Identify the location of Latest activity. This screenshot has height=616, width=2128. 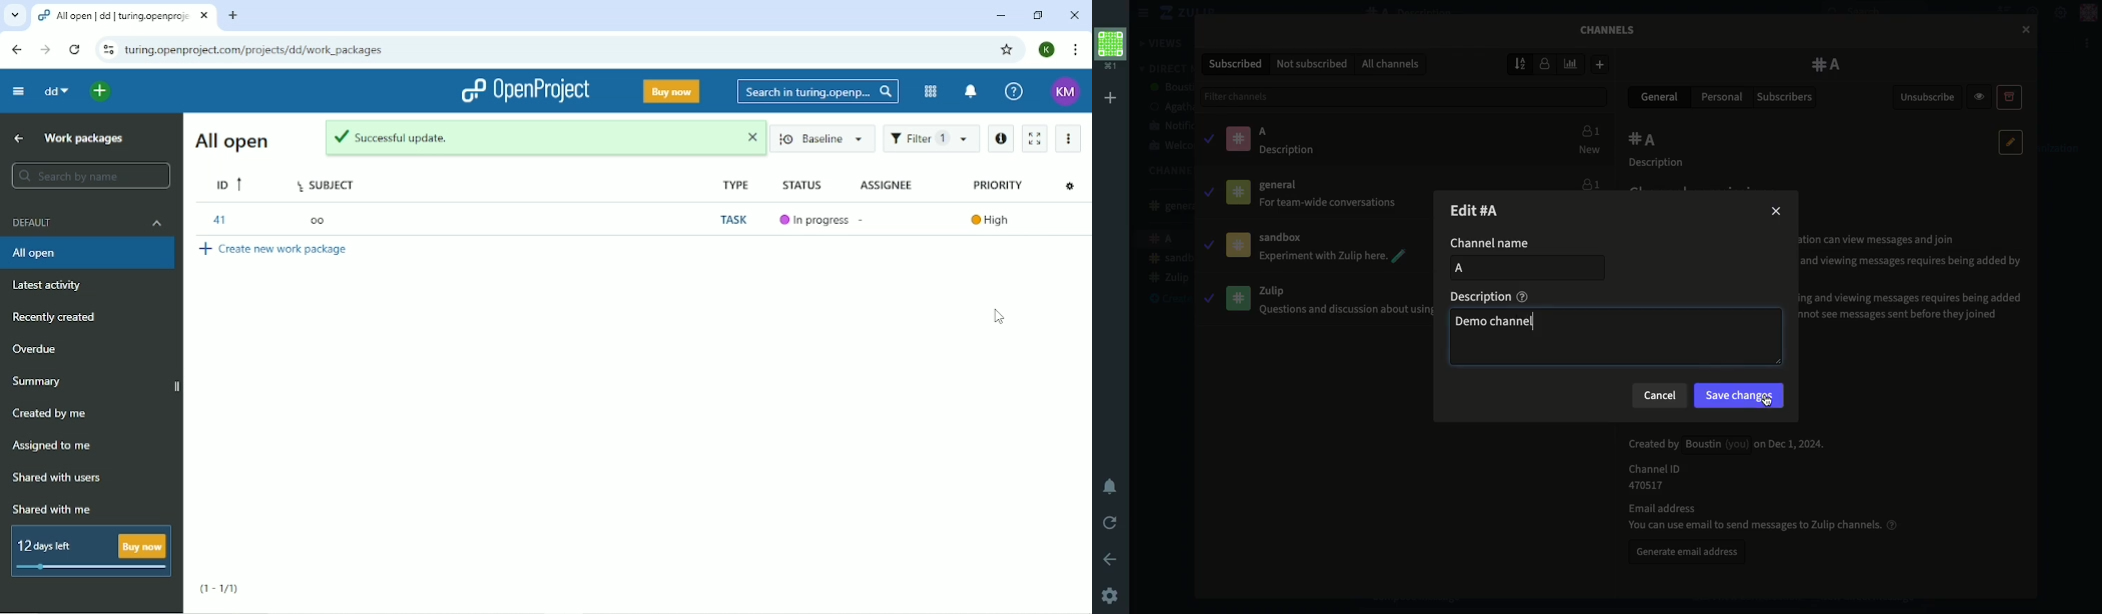
(51, 286).